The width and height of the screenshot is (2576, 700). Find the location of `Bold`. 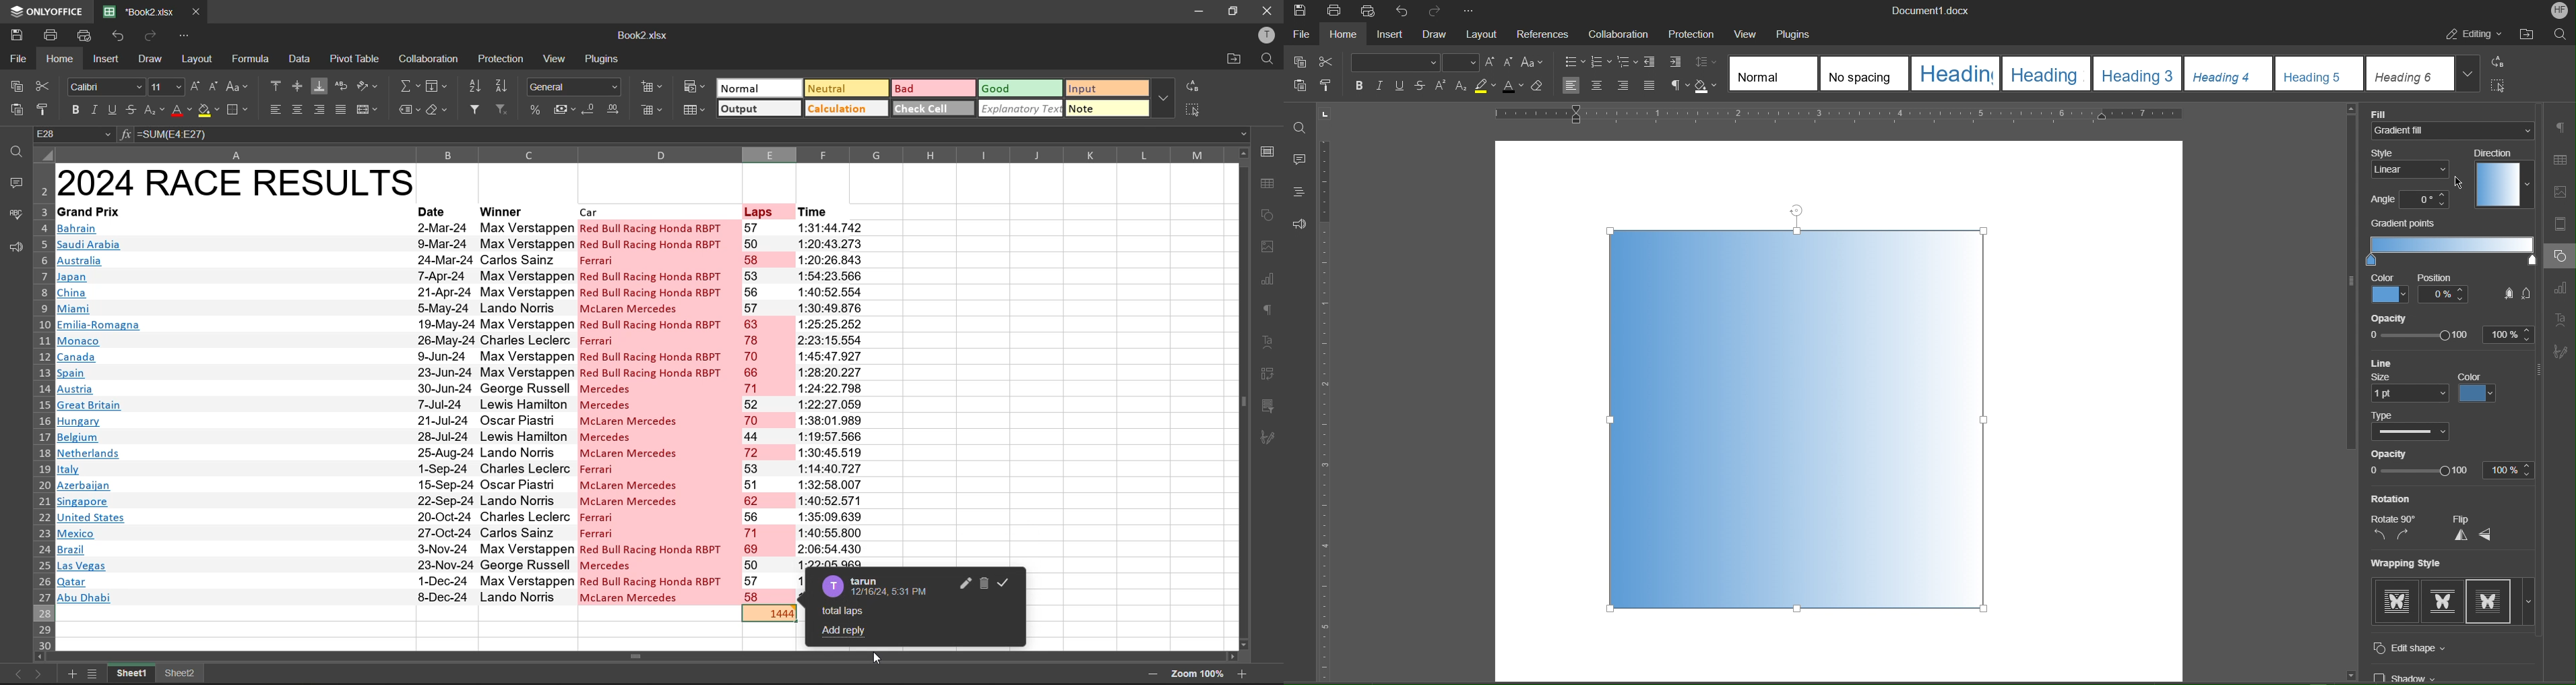

Bold is located at coordinates (1359, 86).